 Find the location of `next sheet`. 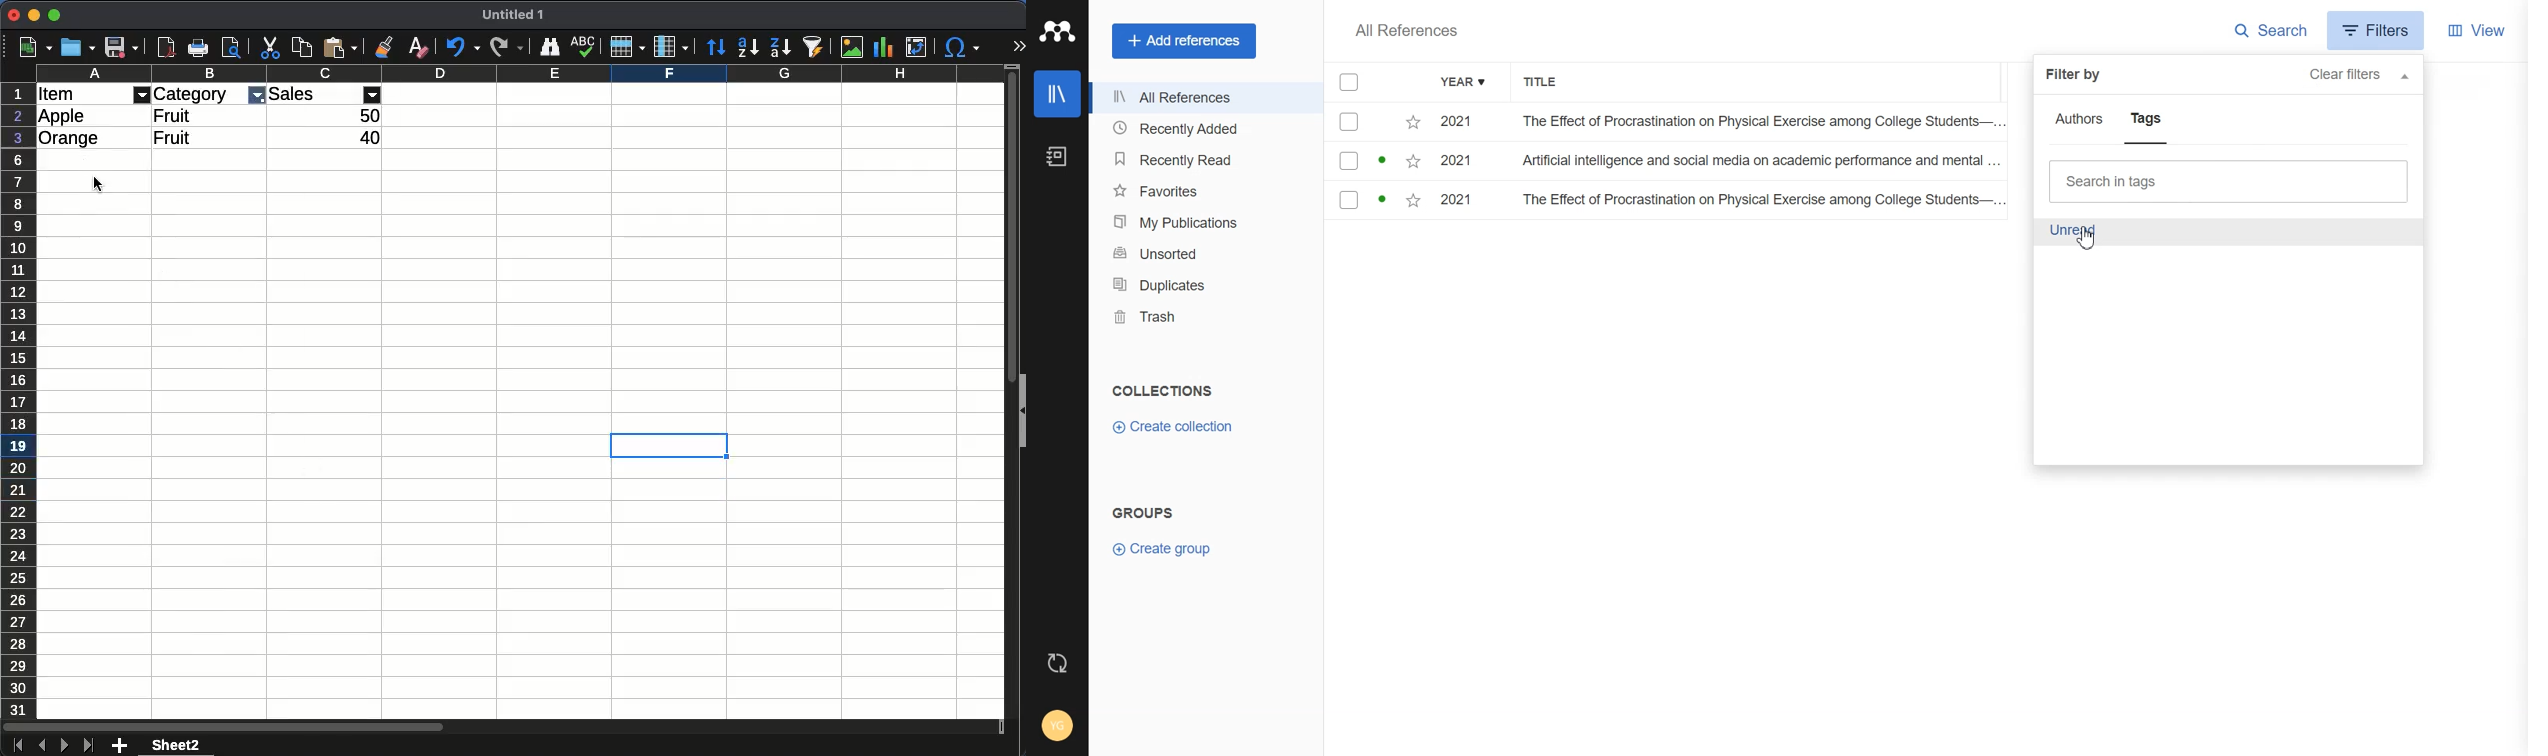

next sheet is located at coordinates (64, 746).